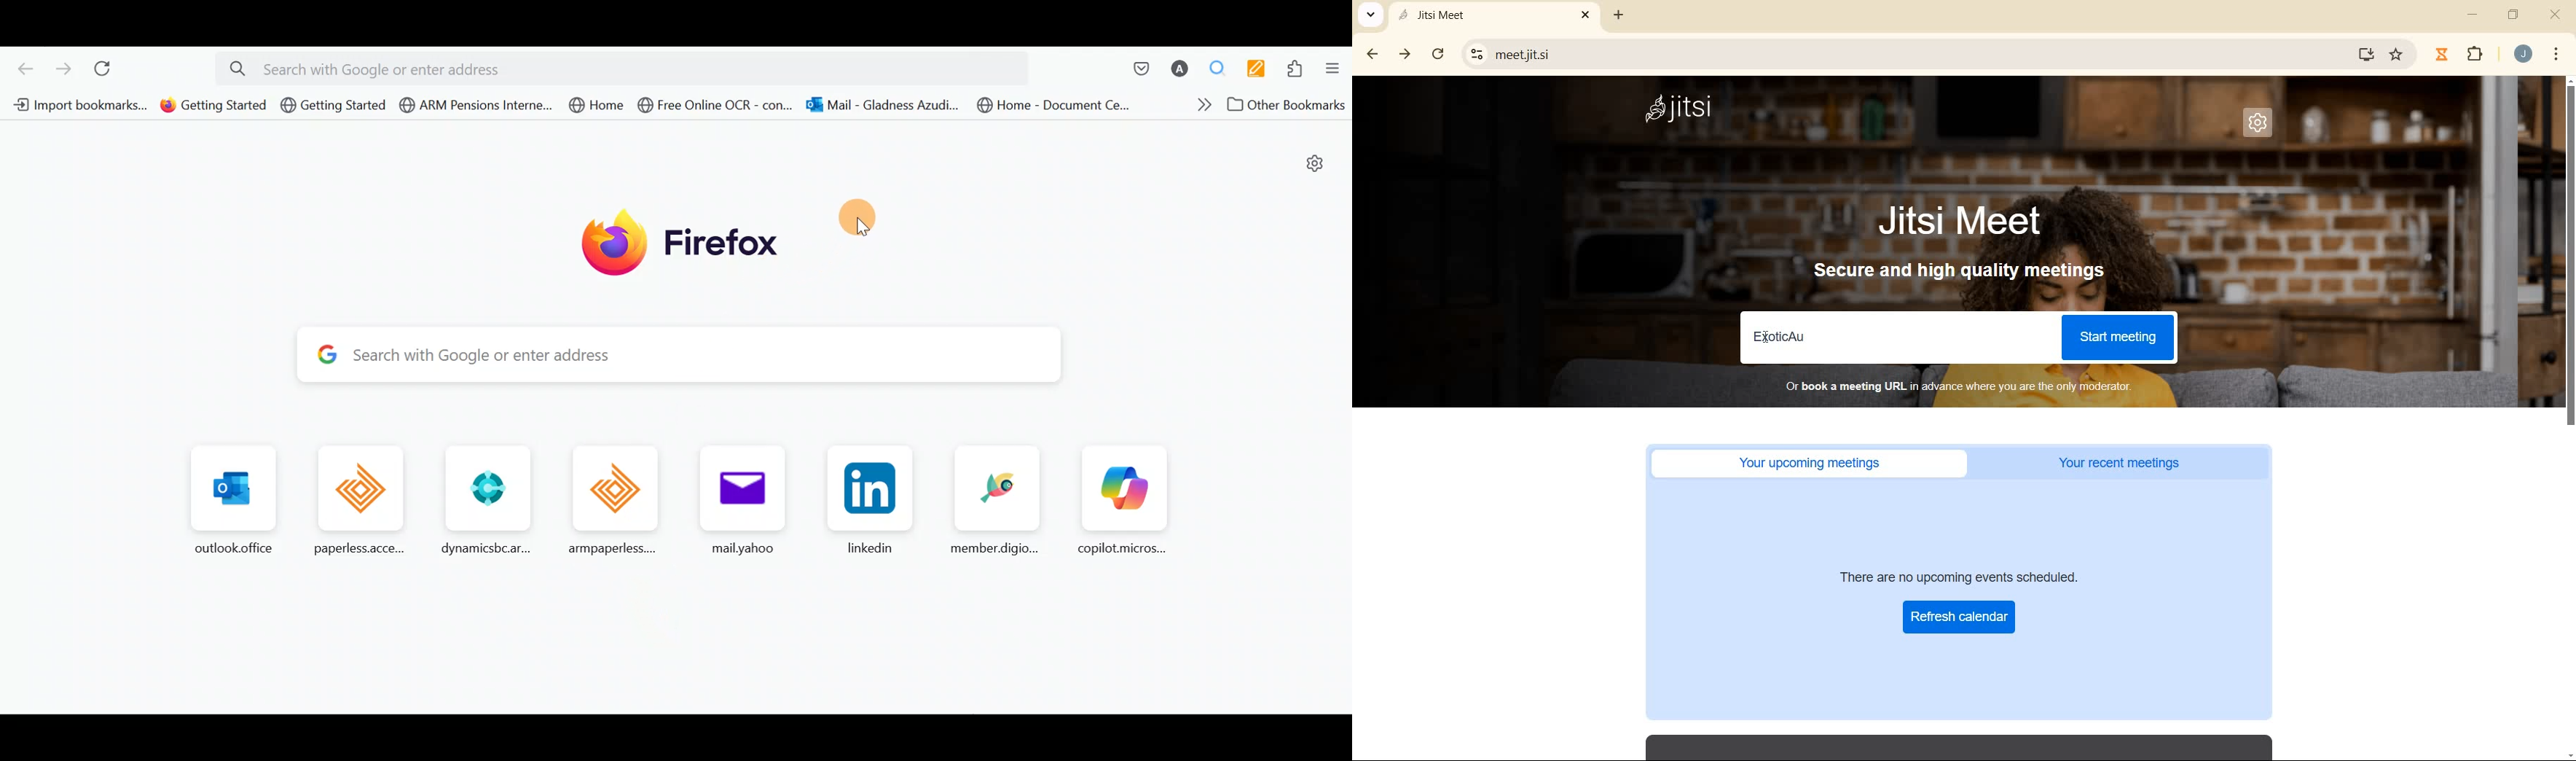 The width and height of the screenshot is (2576, 784). Describe the element at coordinates (1893, 338) in the screenshot. I see `enter meeting title` at that location.